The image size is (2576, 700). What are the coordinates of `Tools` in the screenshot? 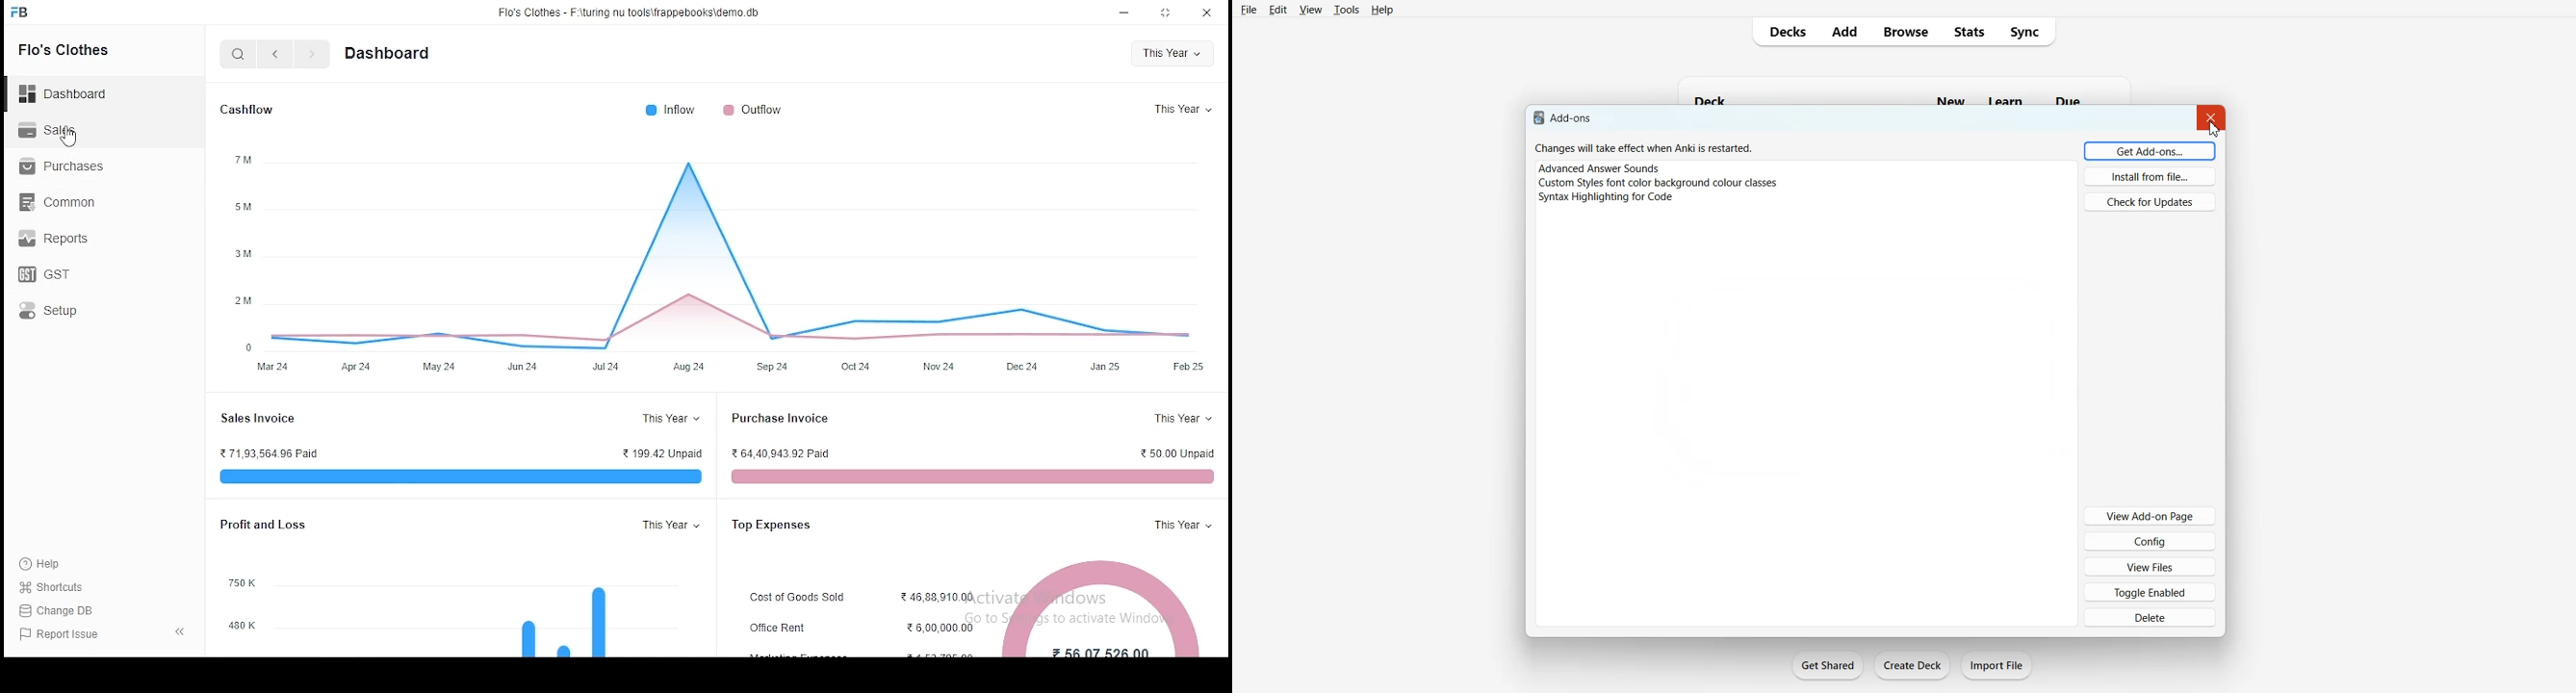 It's located at (1346, 10).